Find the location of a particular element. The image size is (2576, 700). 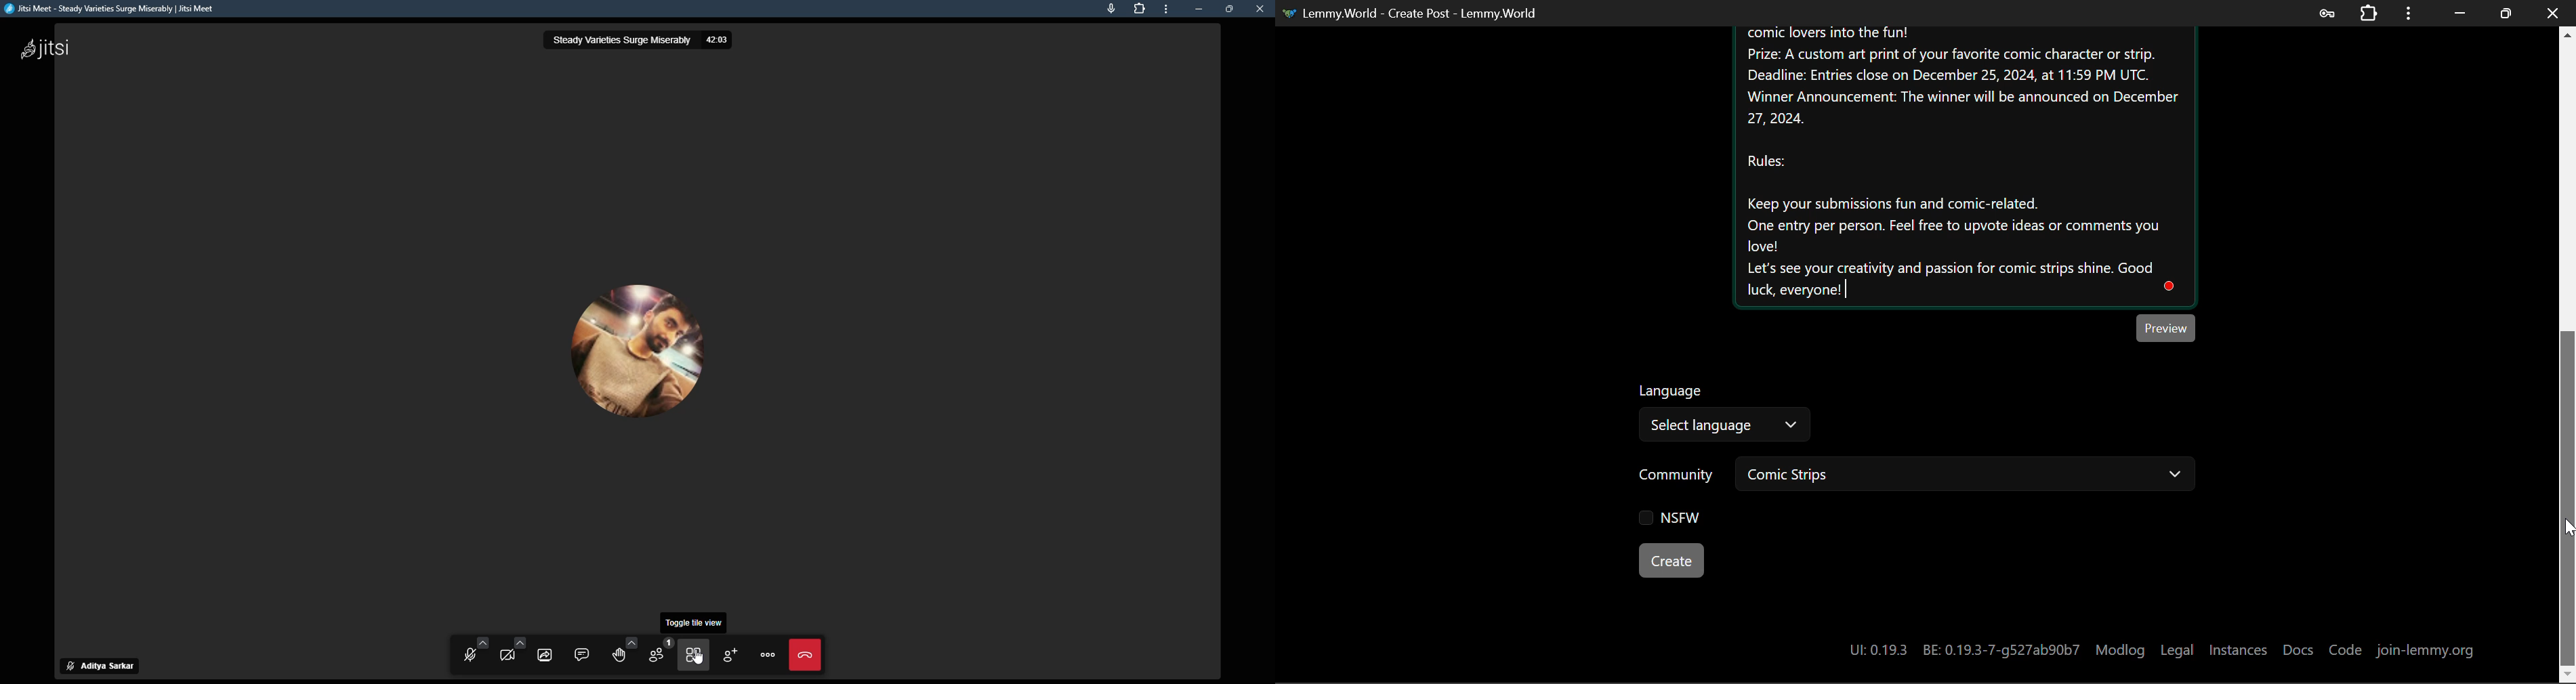

DRAG_TO Cursor Position is located at coordinates (2567, 526).